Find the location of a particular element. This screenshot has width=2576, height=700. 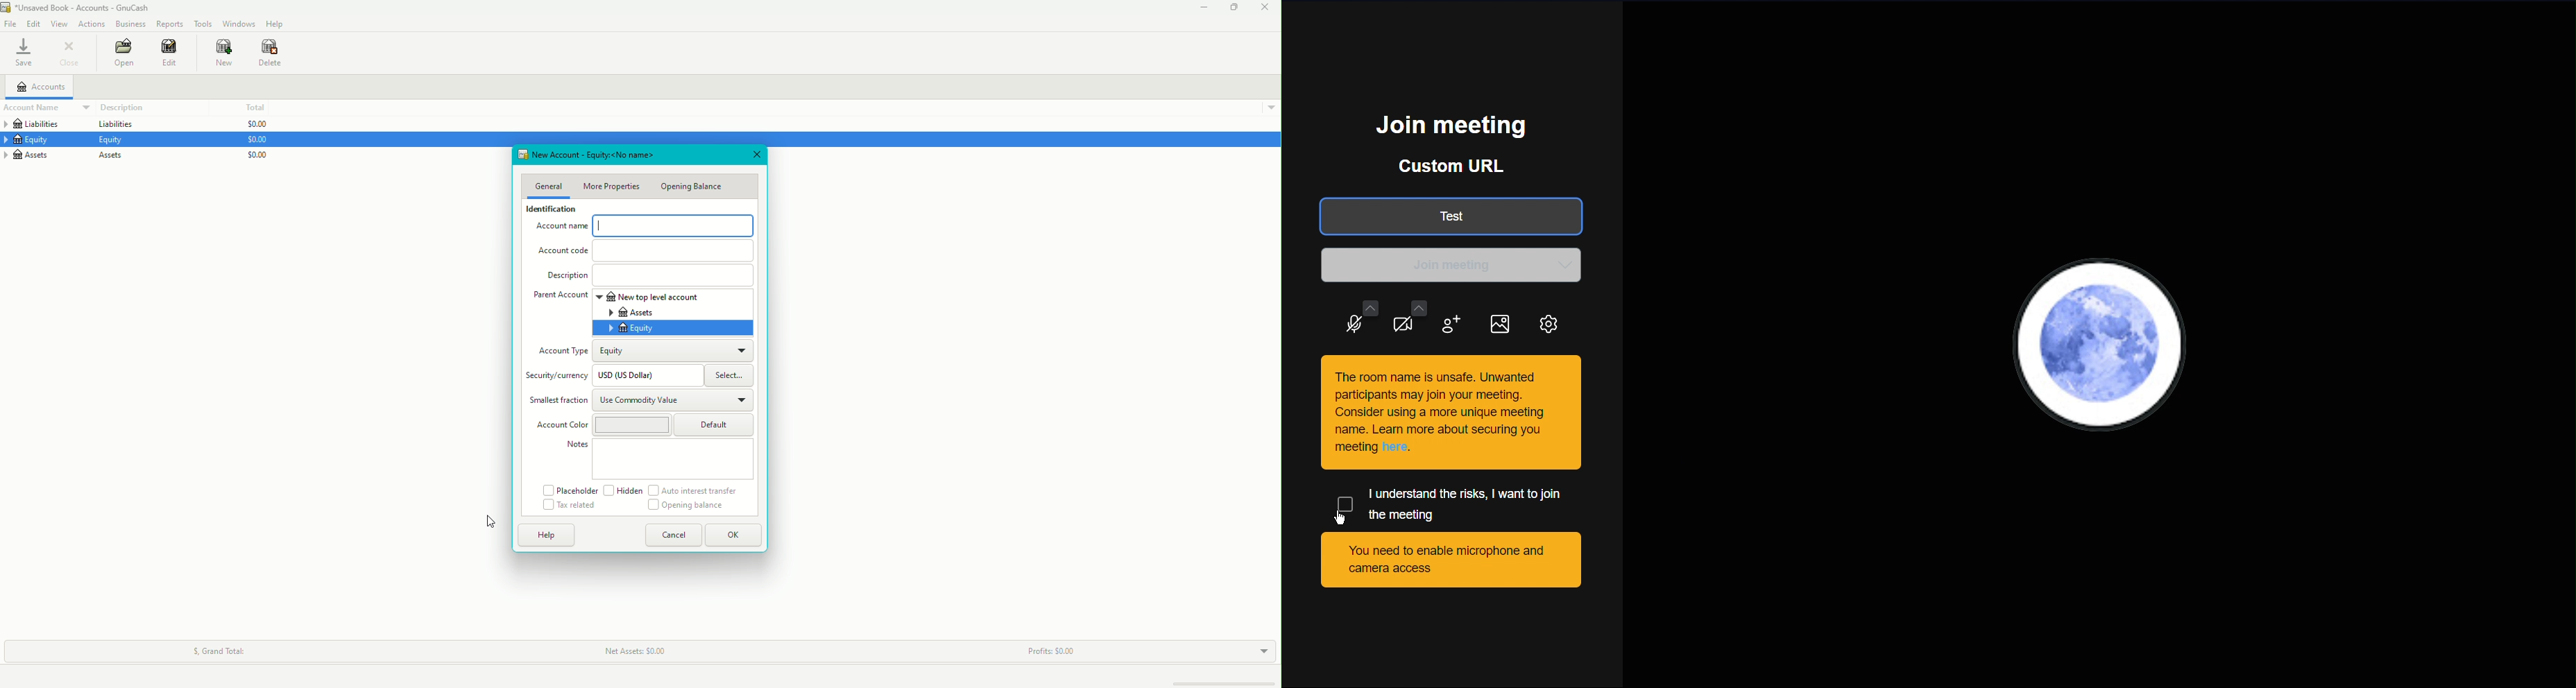

Liabilities is located at coordinates (114, 125).